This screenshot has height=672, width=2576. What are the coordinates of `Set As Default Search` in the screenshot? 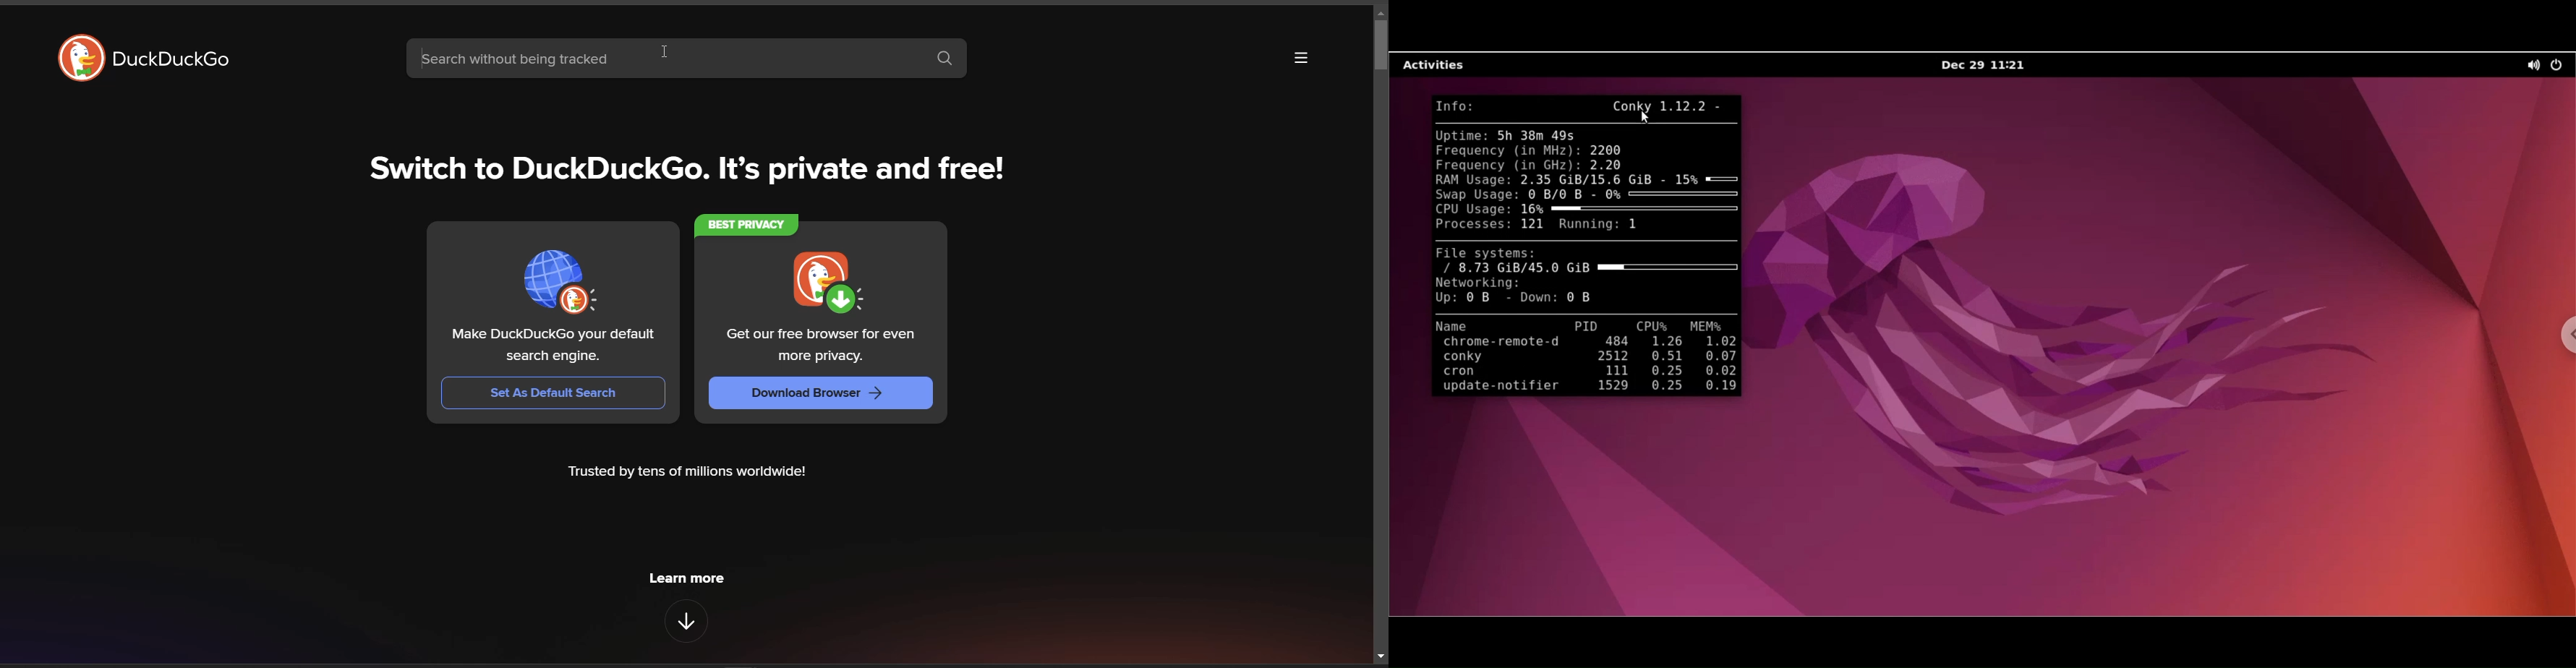 It's located at (549, 394).